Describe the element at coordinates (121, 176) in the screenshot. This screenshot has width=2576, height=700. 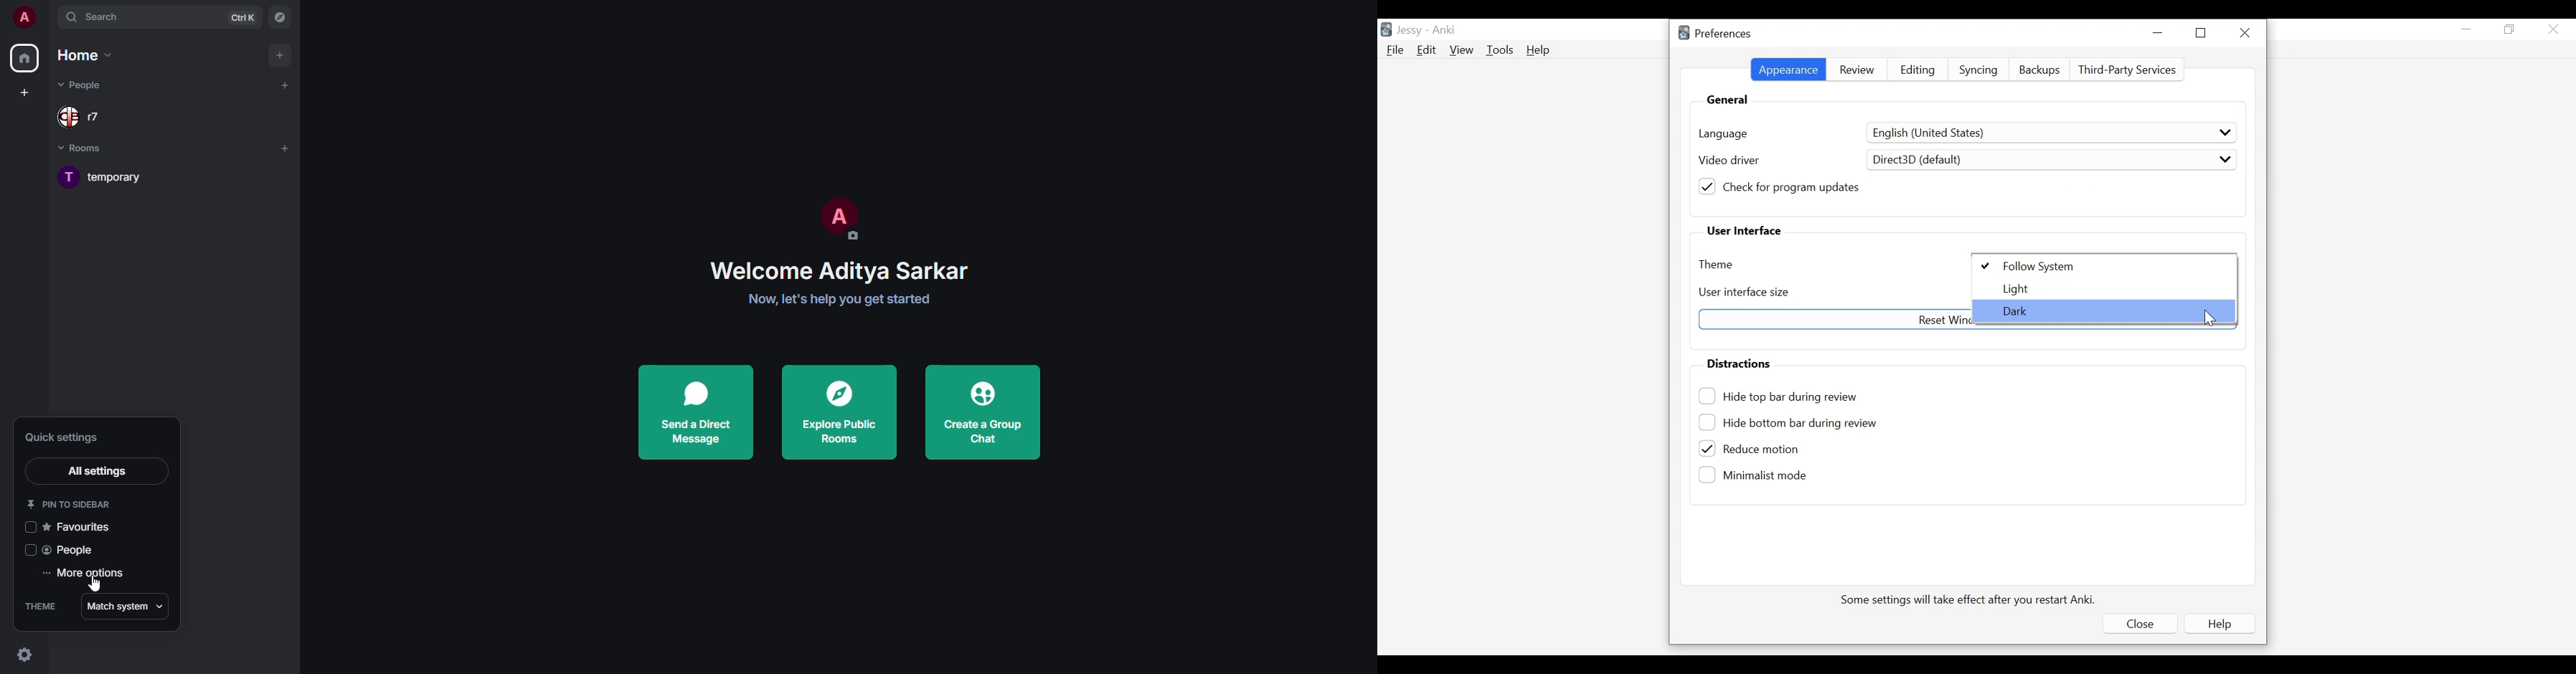
I see `room` at that location.